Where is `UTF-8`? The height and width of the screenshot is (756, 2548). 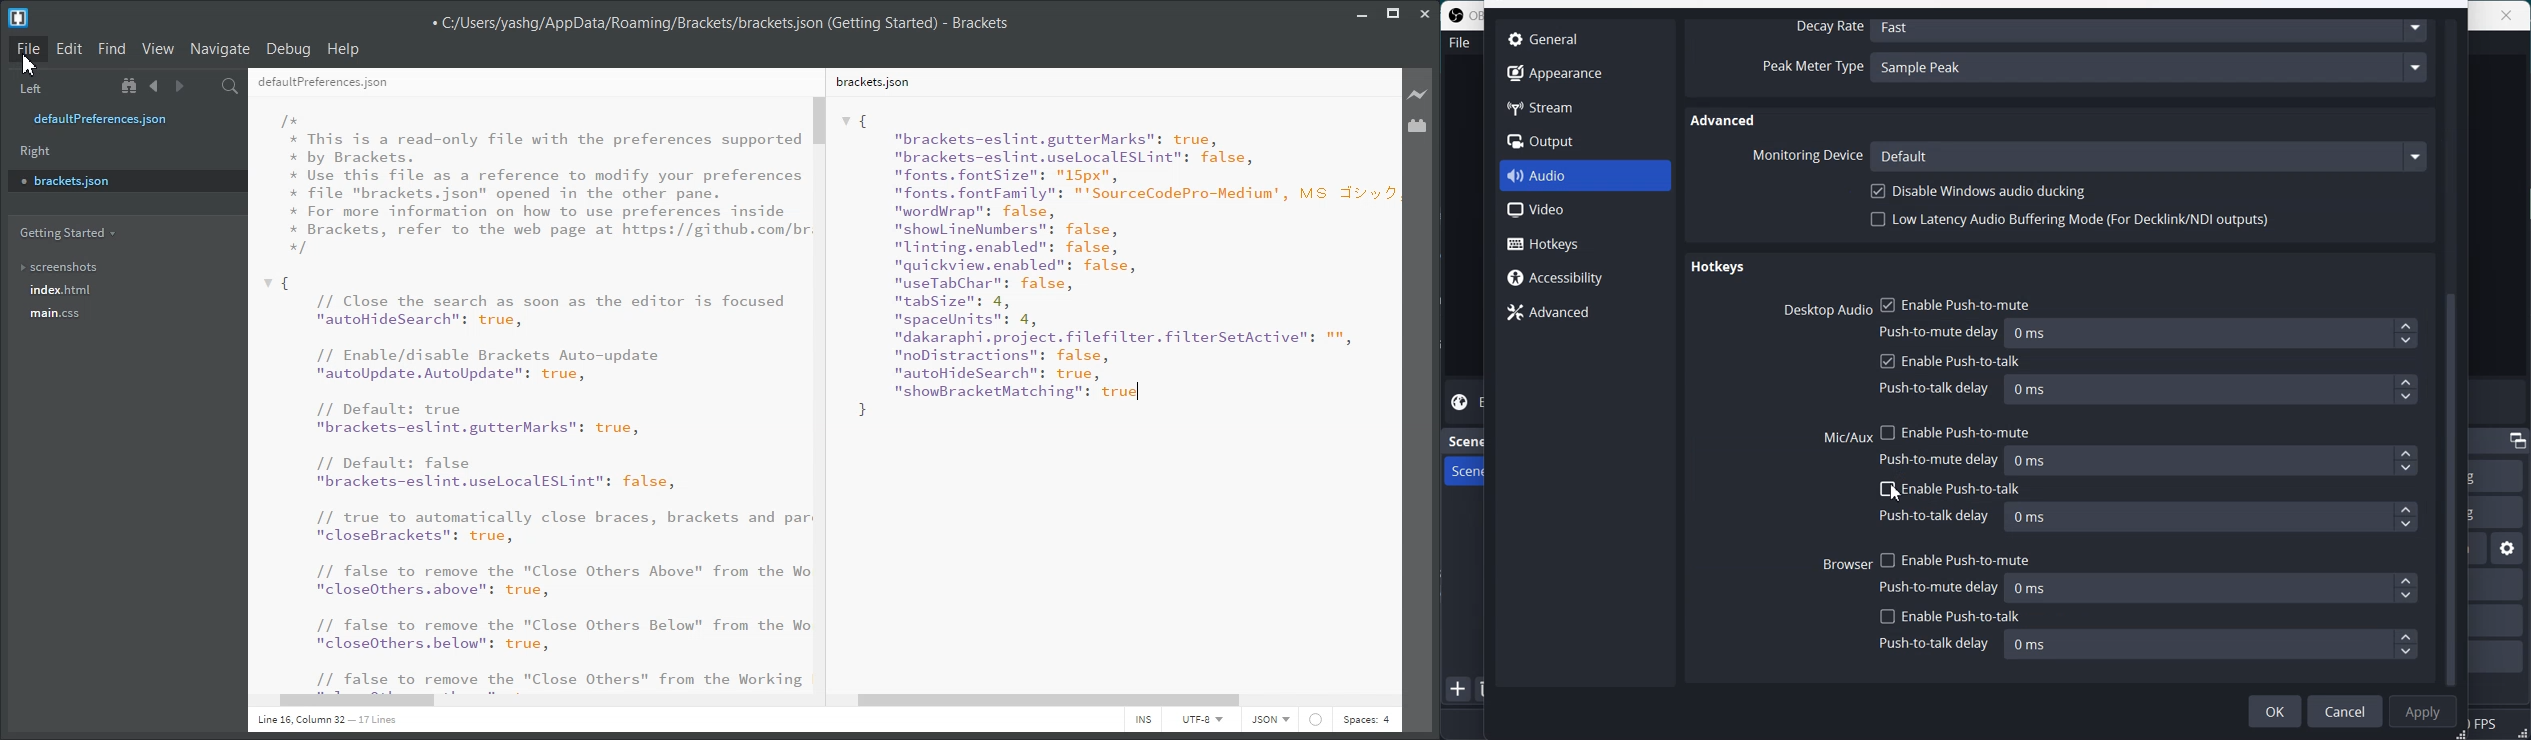 UTF-8 is located at coordinates (1201, 719).